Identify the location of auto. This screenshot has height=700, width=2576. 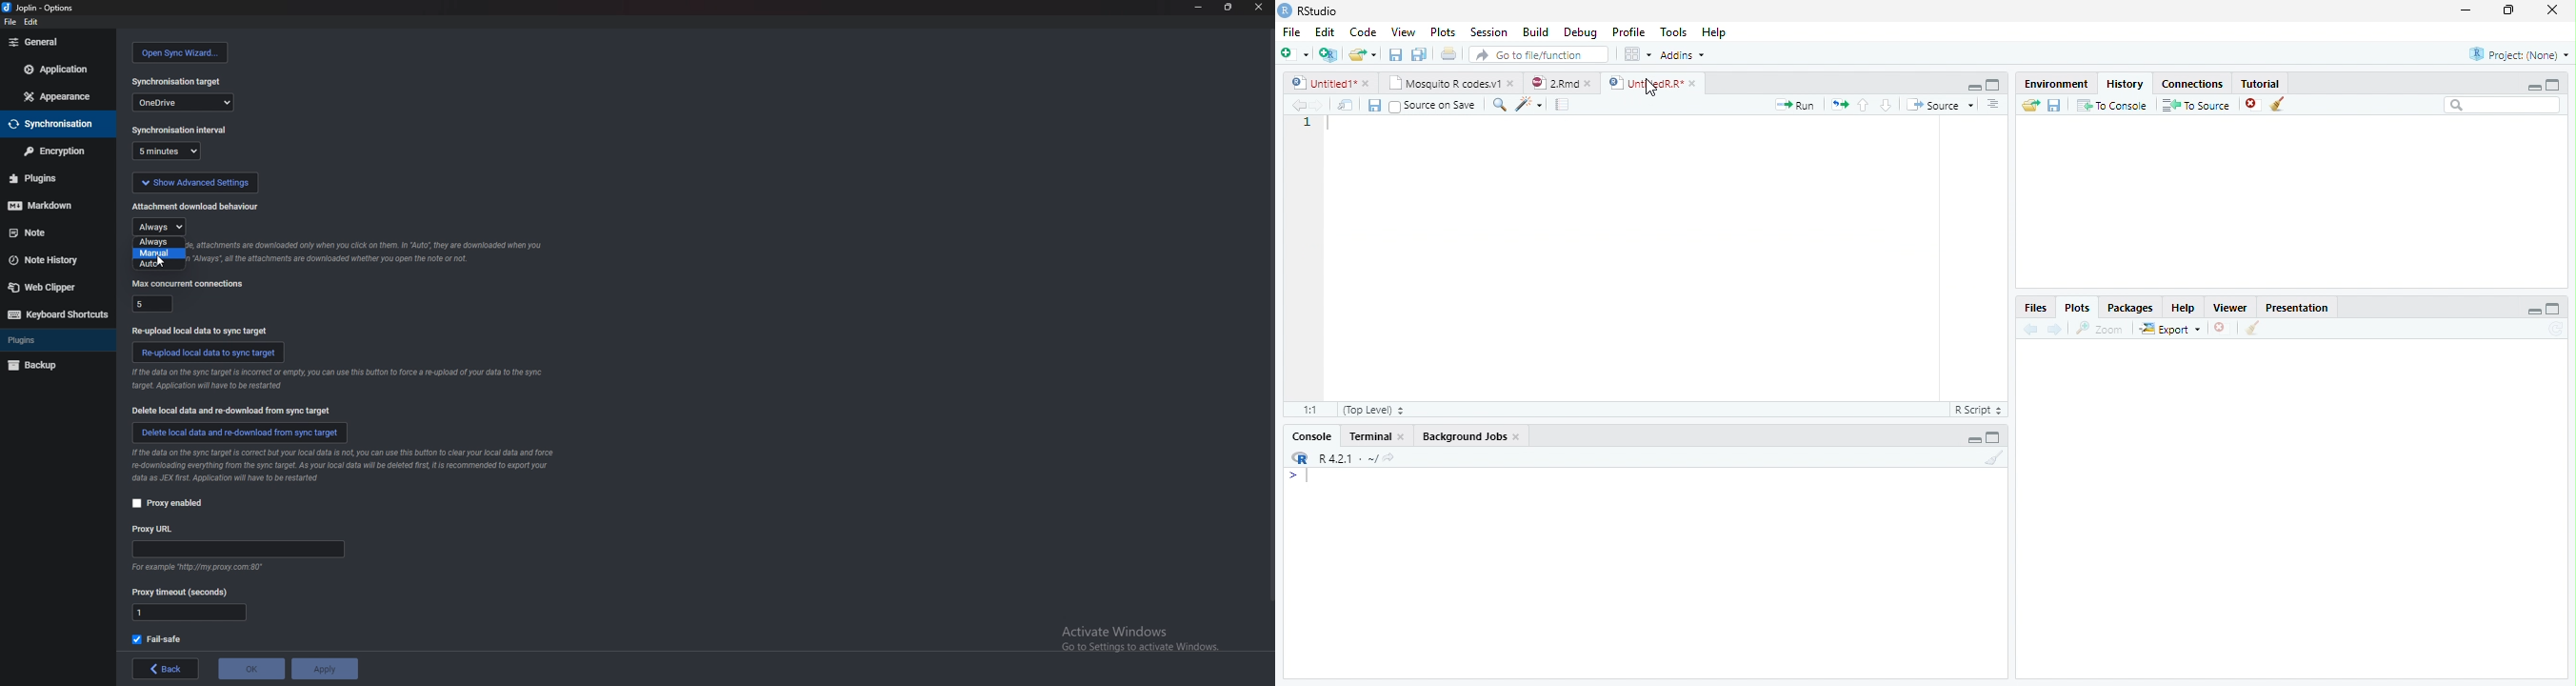
(155, 264).